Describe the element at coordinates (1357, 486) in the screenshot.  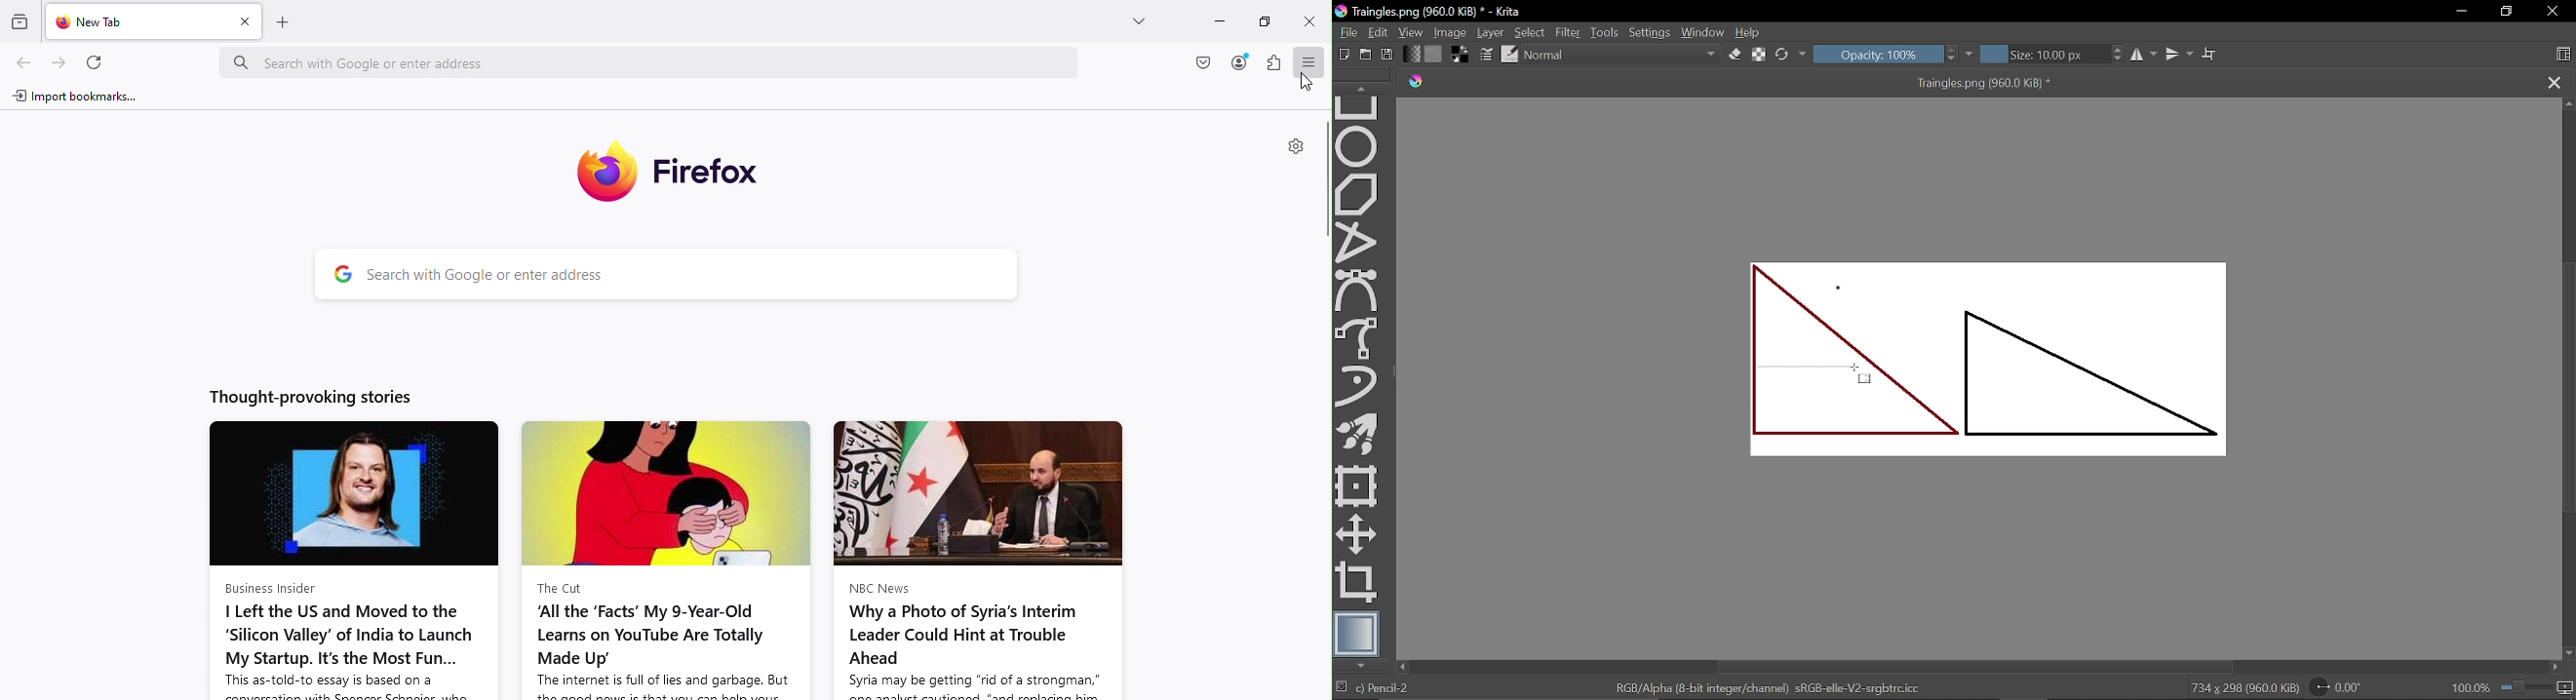
I see `Transform a layer tool` at that location.